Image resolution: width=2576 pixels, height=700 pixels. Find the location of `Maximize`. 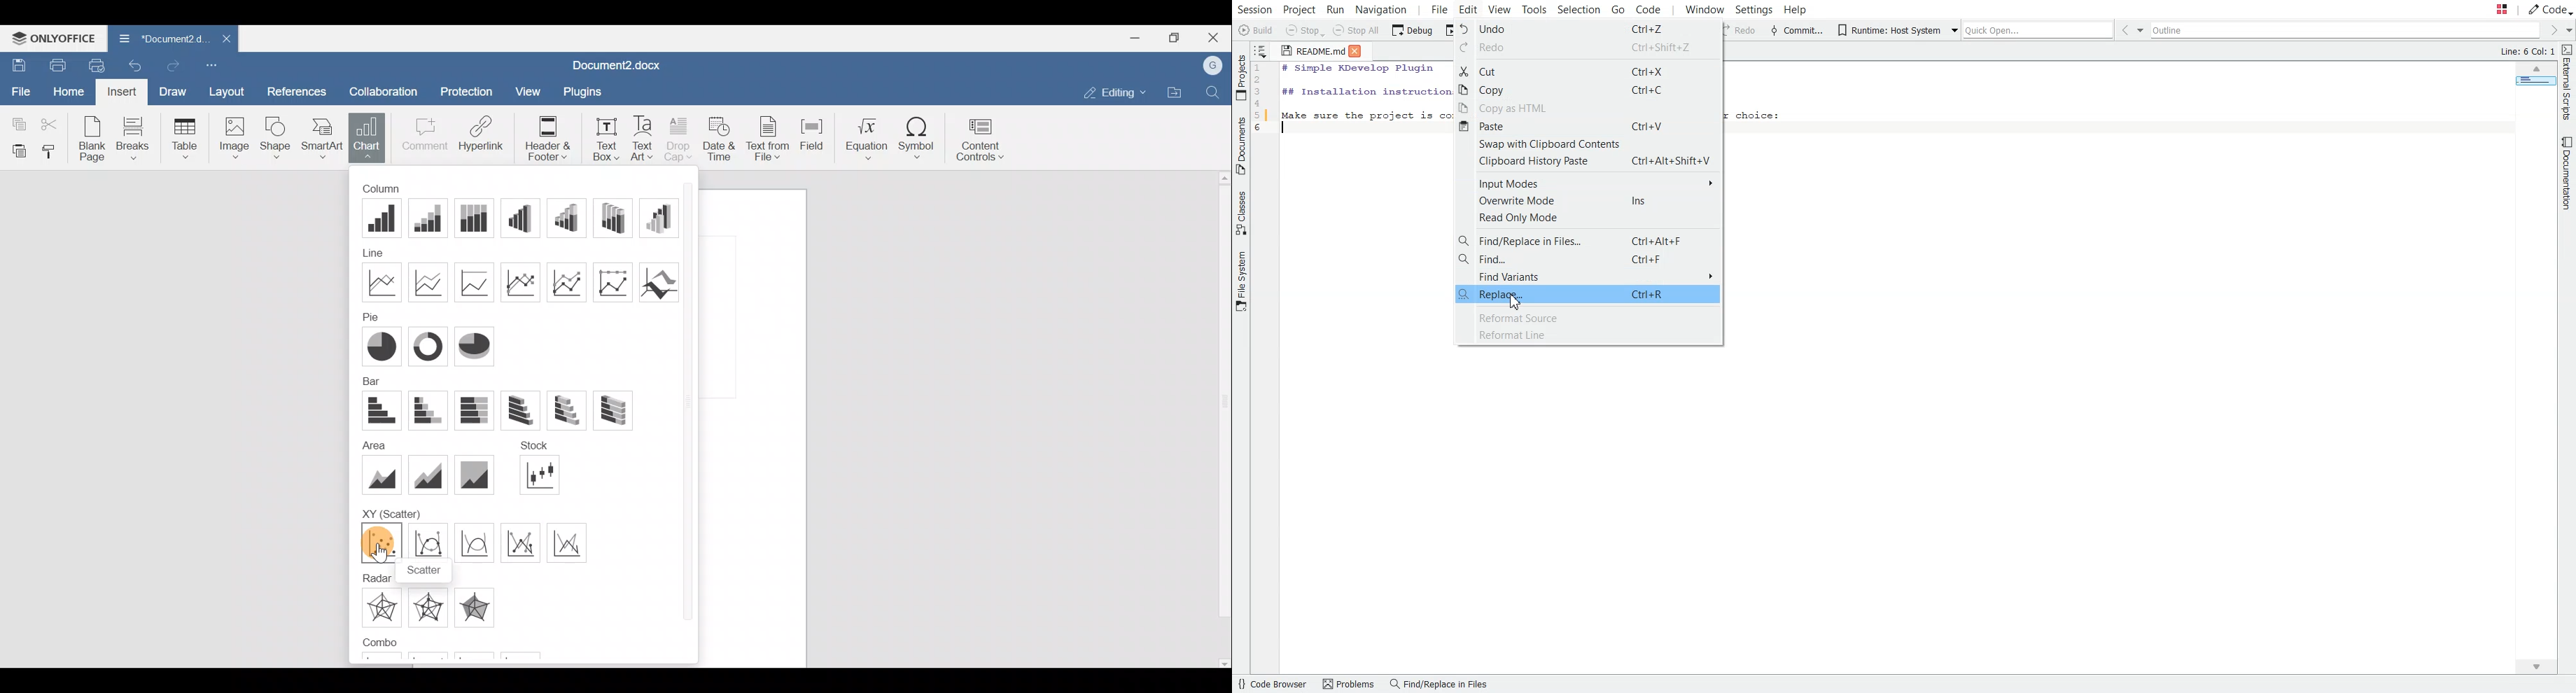

Maximize is located at coordinates (1174, 38).